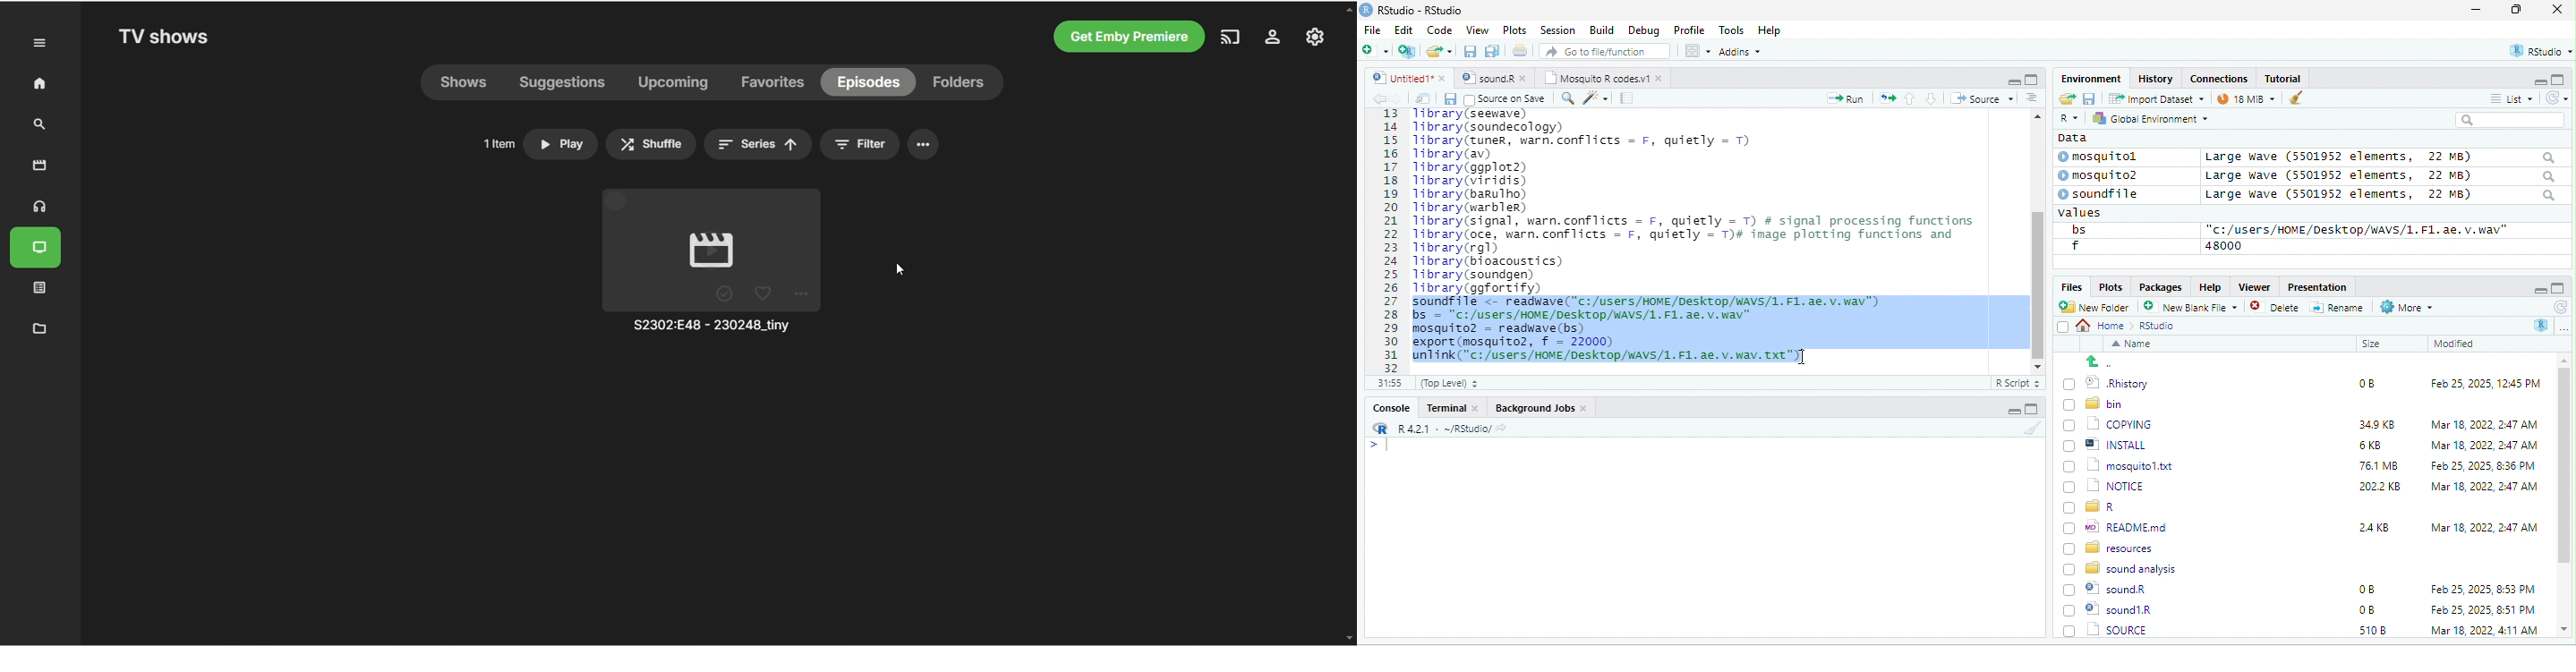 The width and height of the screenshot is (2576, 672). Describe the element at coordinates (1414, 9) in the screenshot. I see `RStudio` at that location.